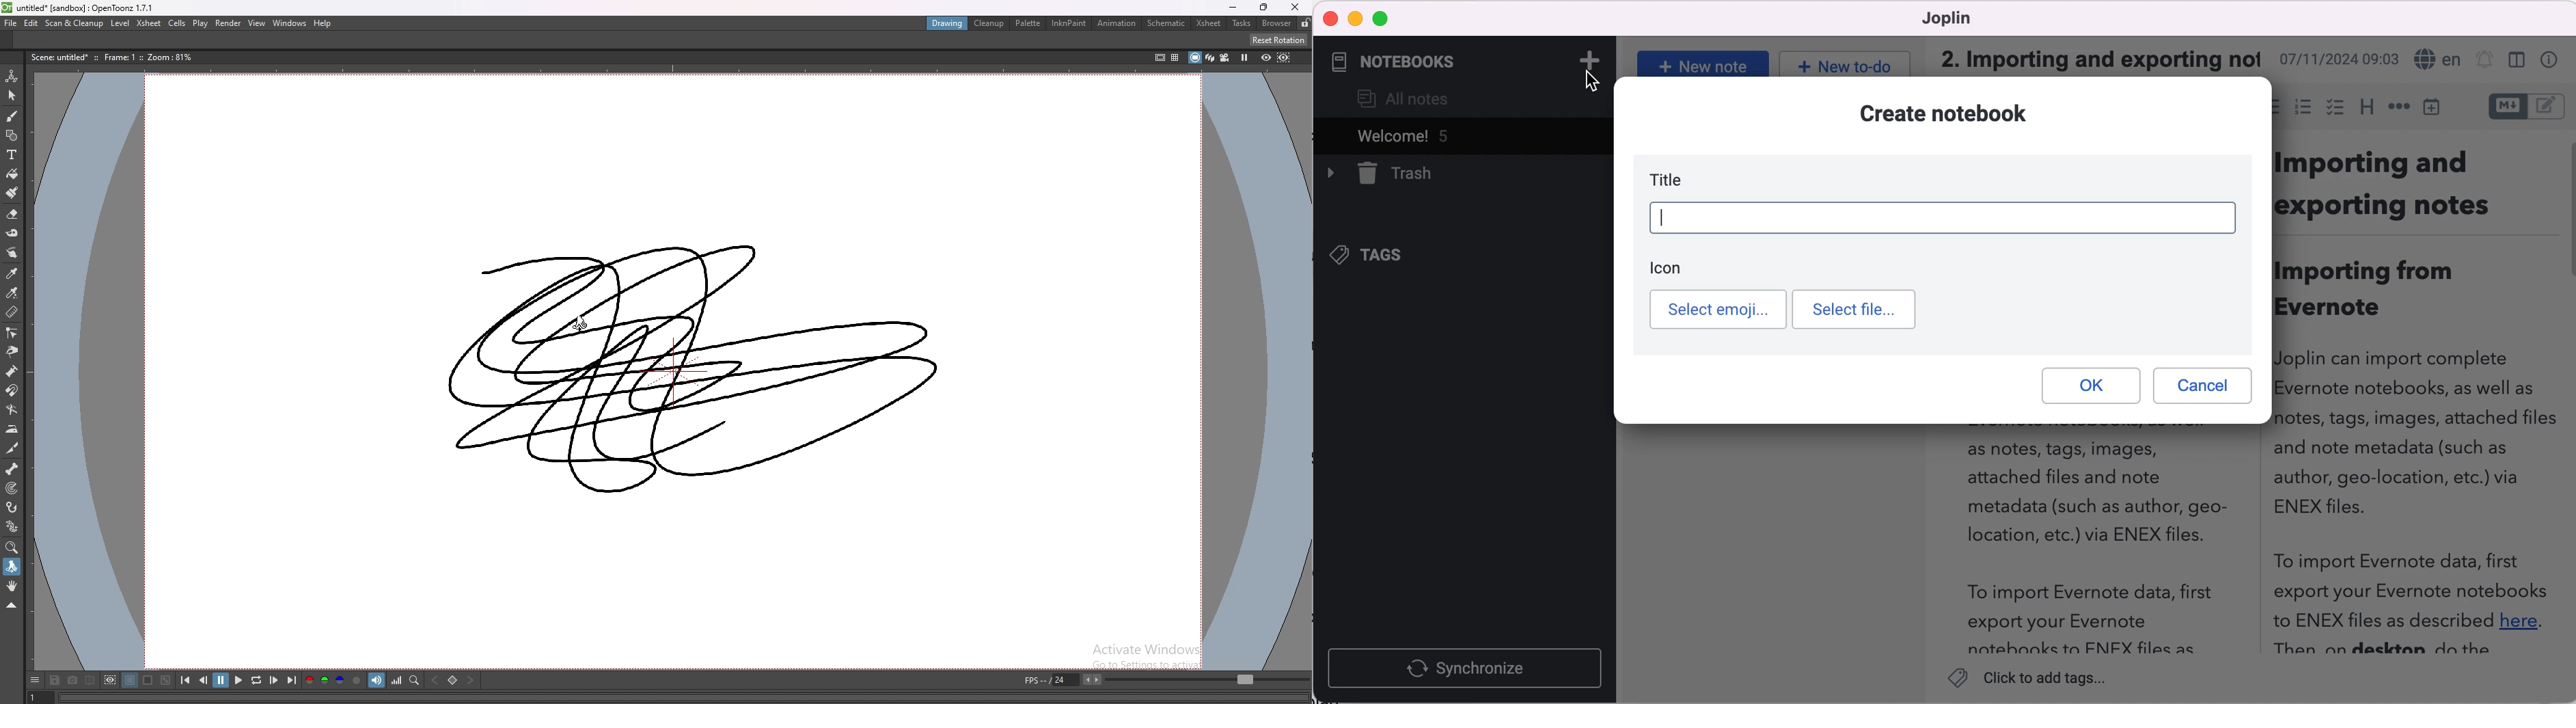  Describe the element at coordinates (2485, 61) in the screenshot. I see `set alarm` at that location.